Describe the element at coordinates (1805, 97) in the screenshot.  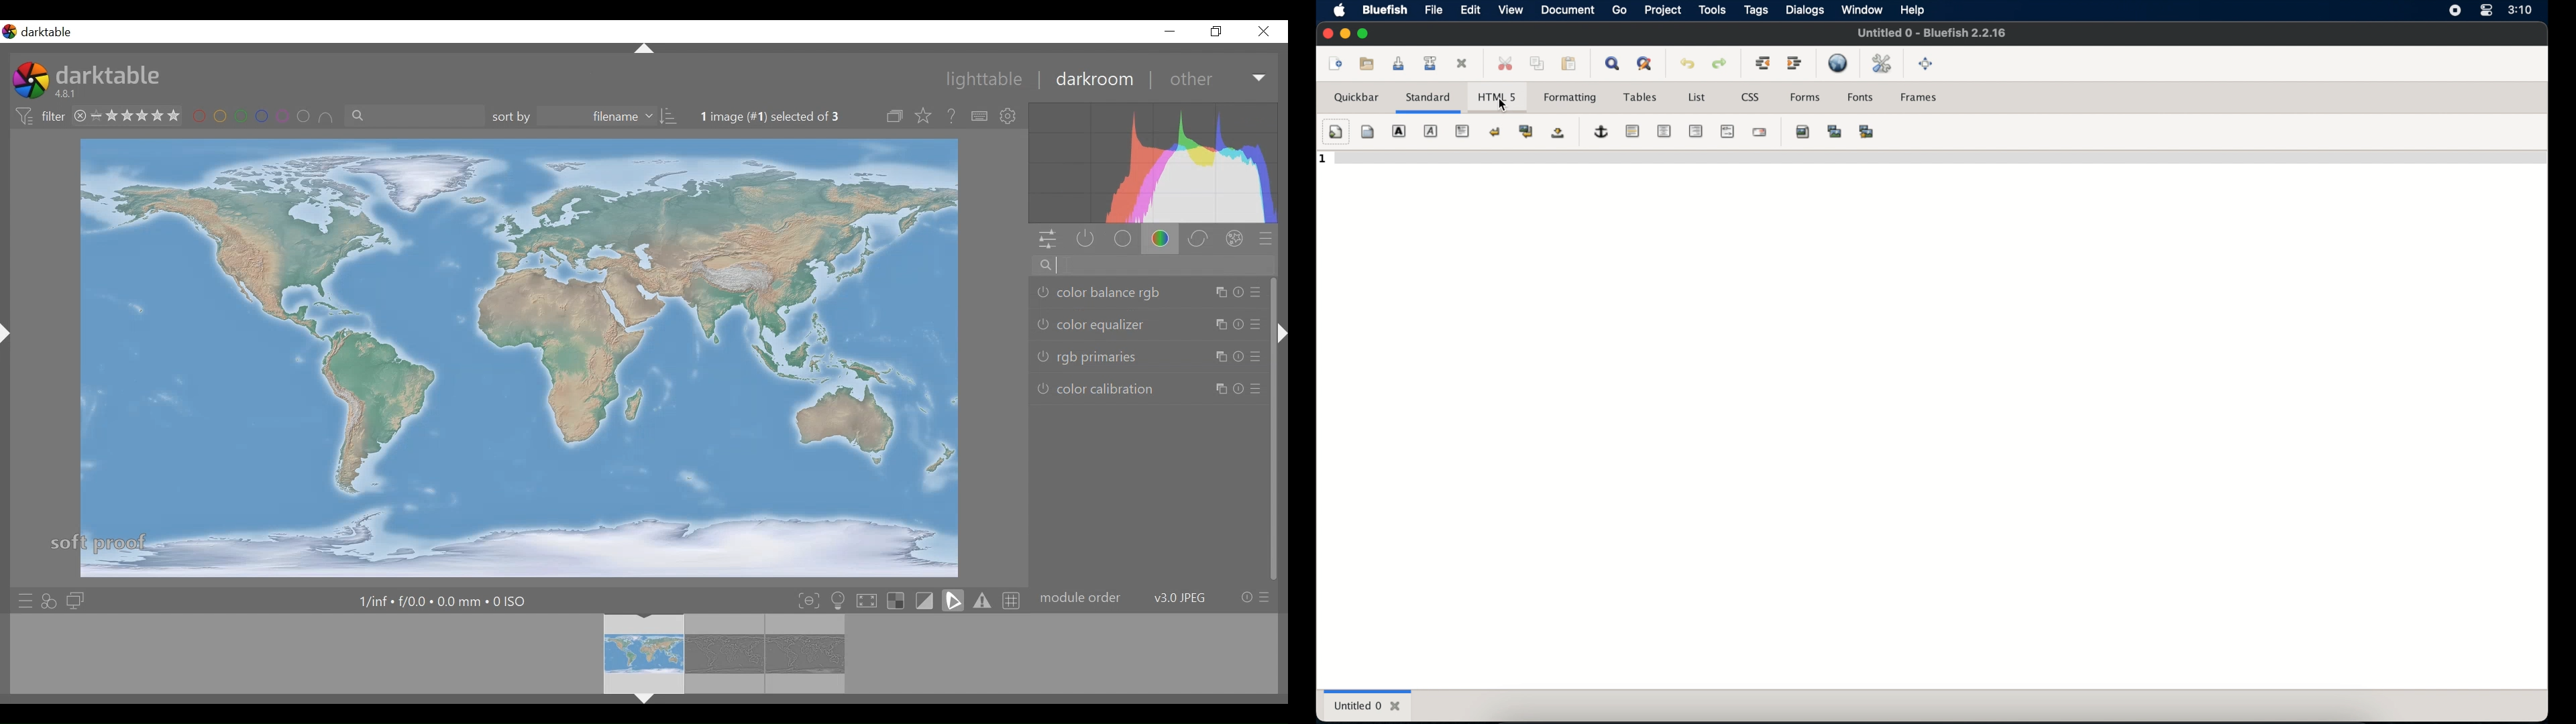
I see `forms` at that location.